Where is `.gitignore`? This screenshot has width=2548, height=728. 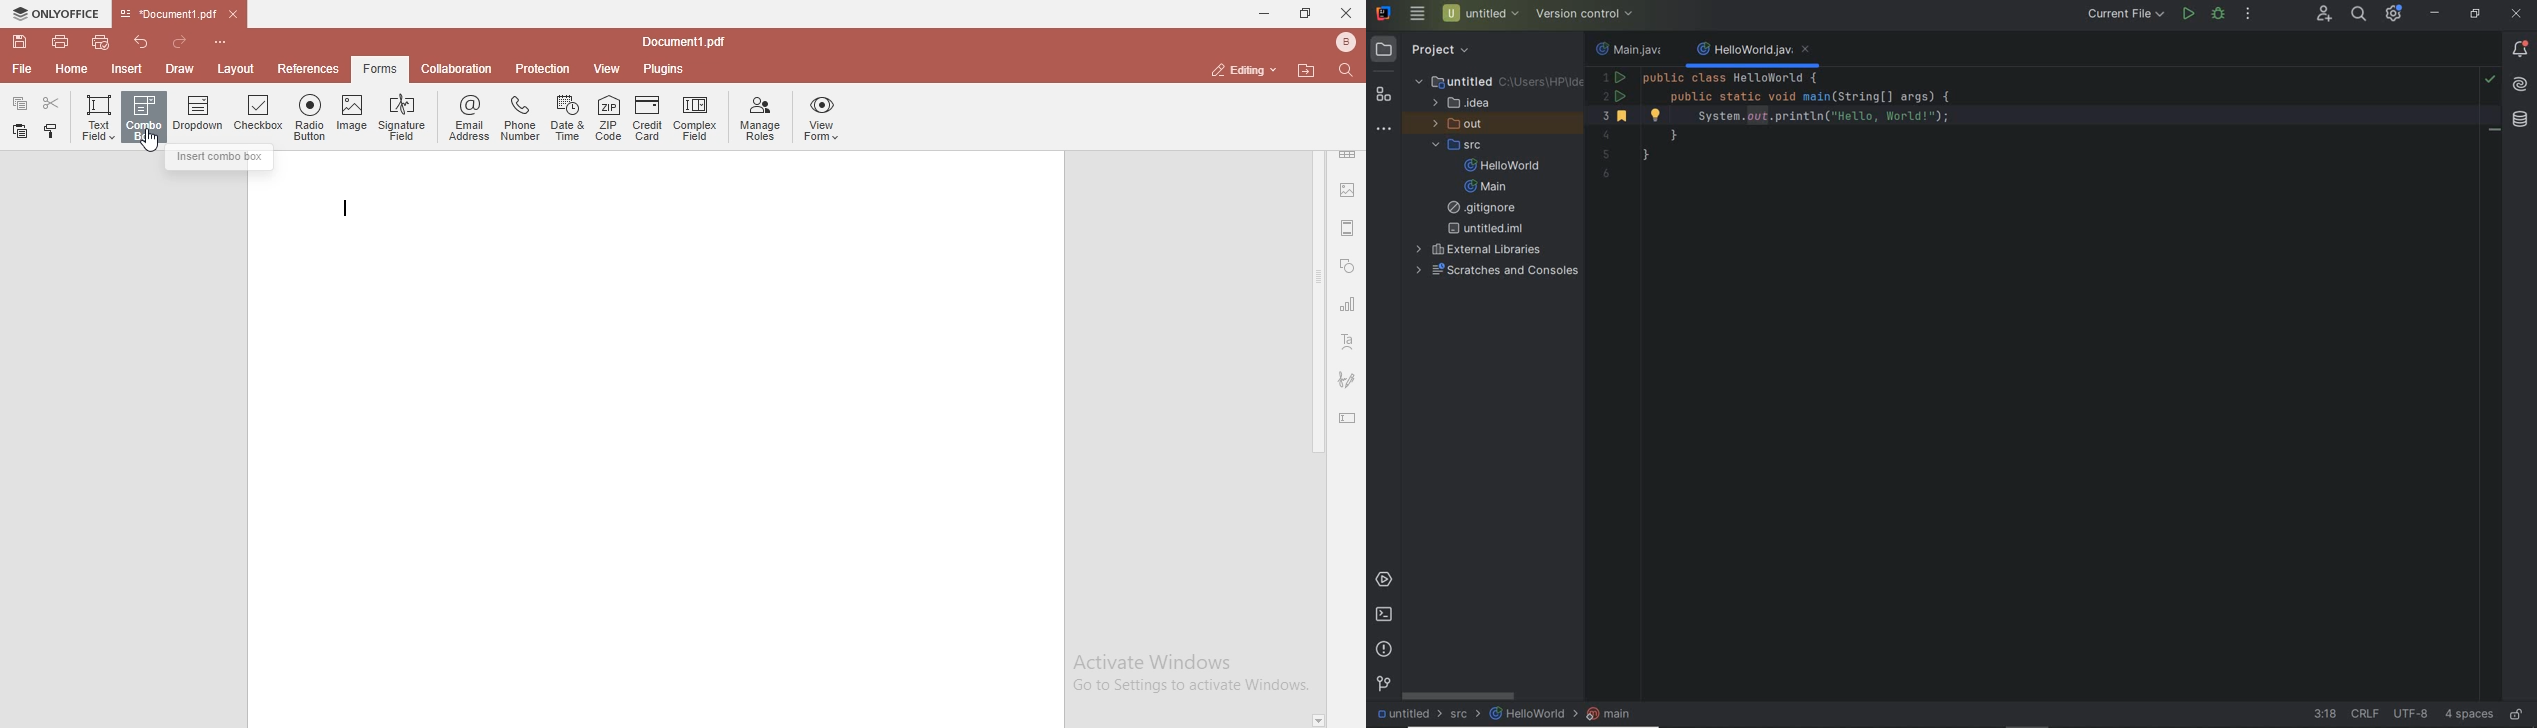
.gitignore is located at coordinates (1487, 208).